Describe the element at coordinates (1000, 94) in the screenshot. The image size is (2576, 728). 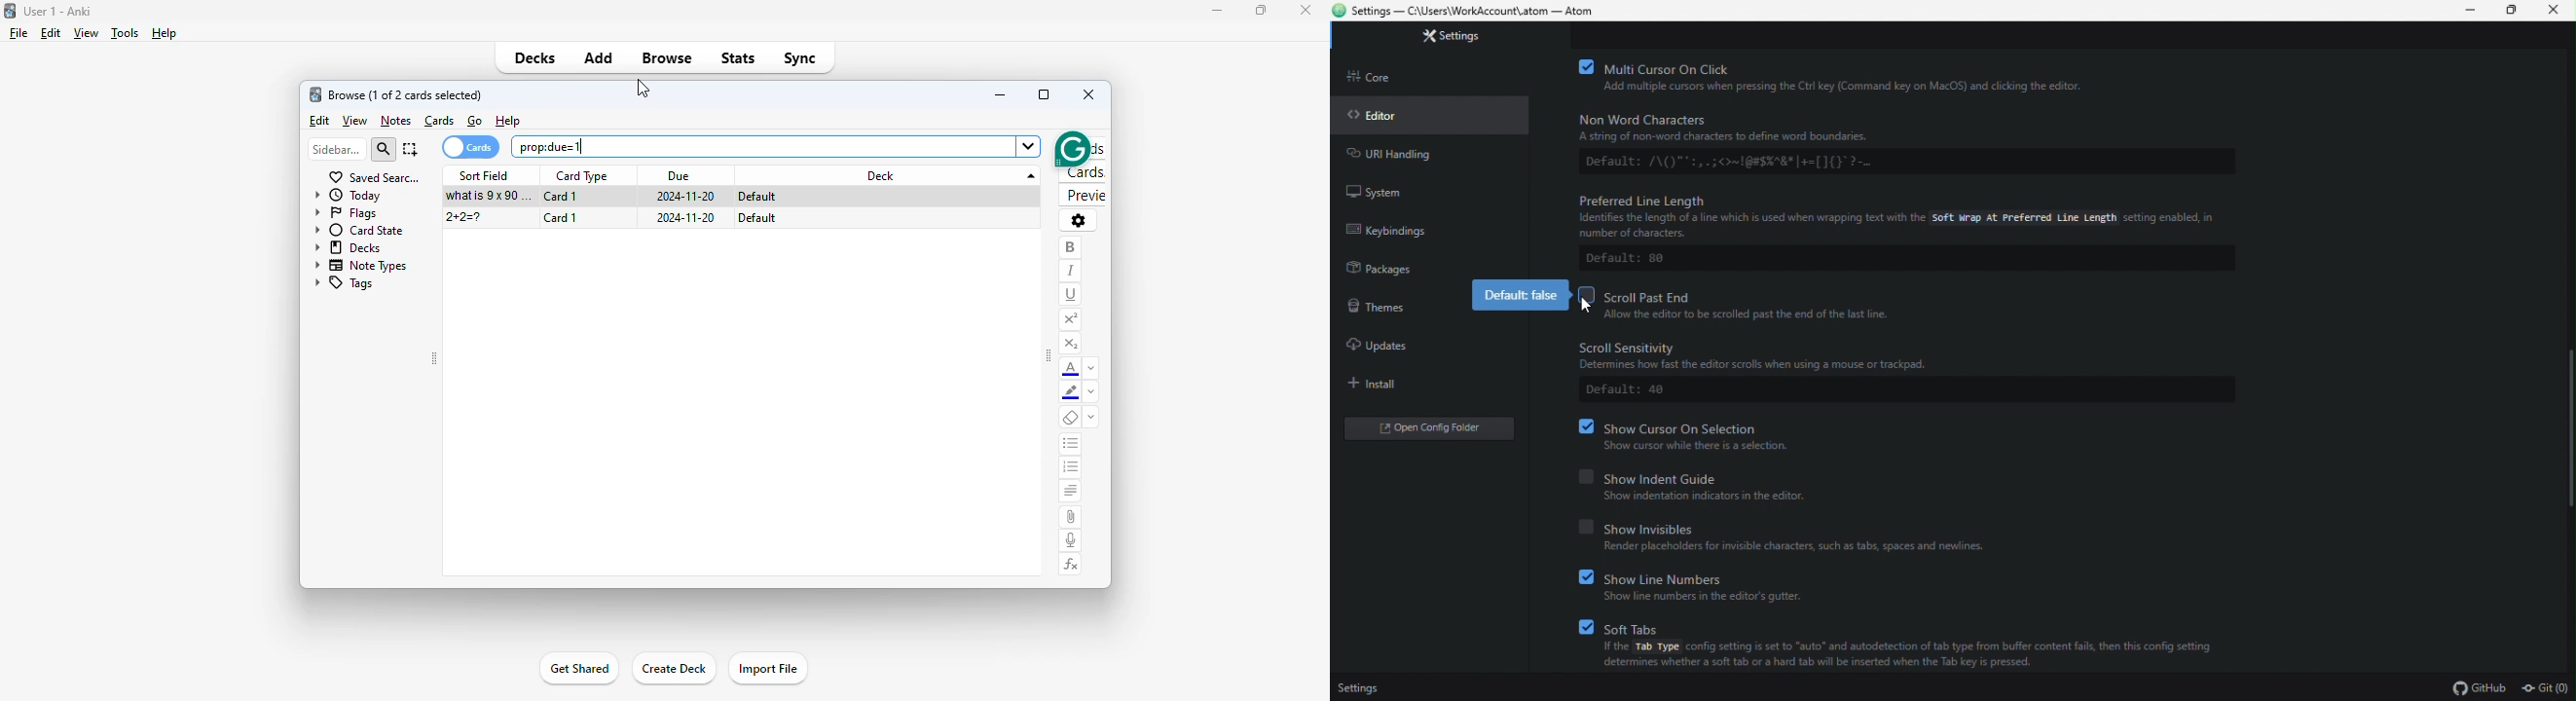
I see `minimize` at that location.